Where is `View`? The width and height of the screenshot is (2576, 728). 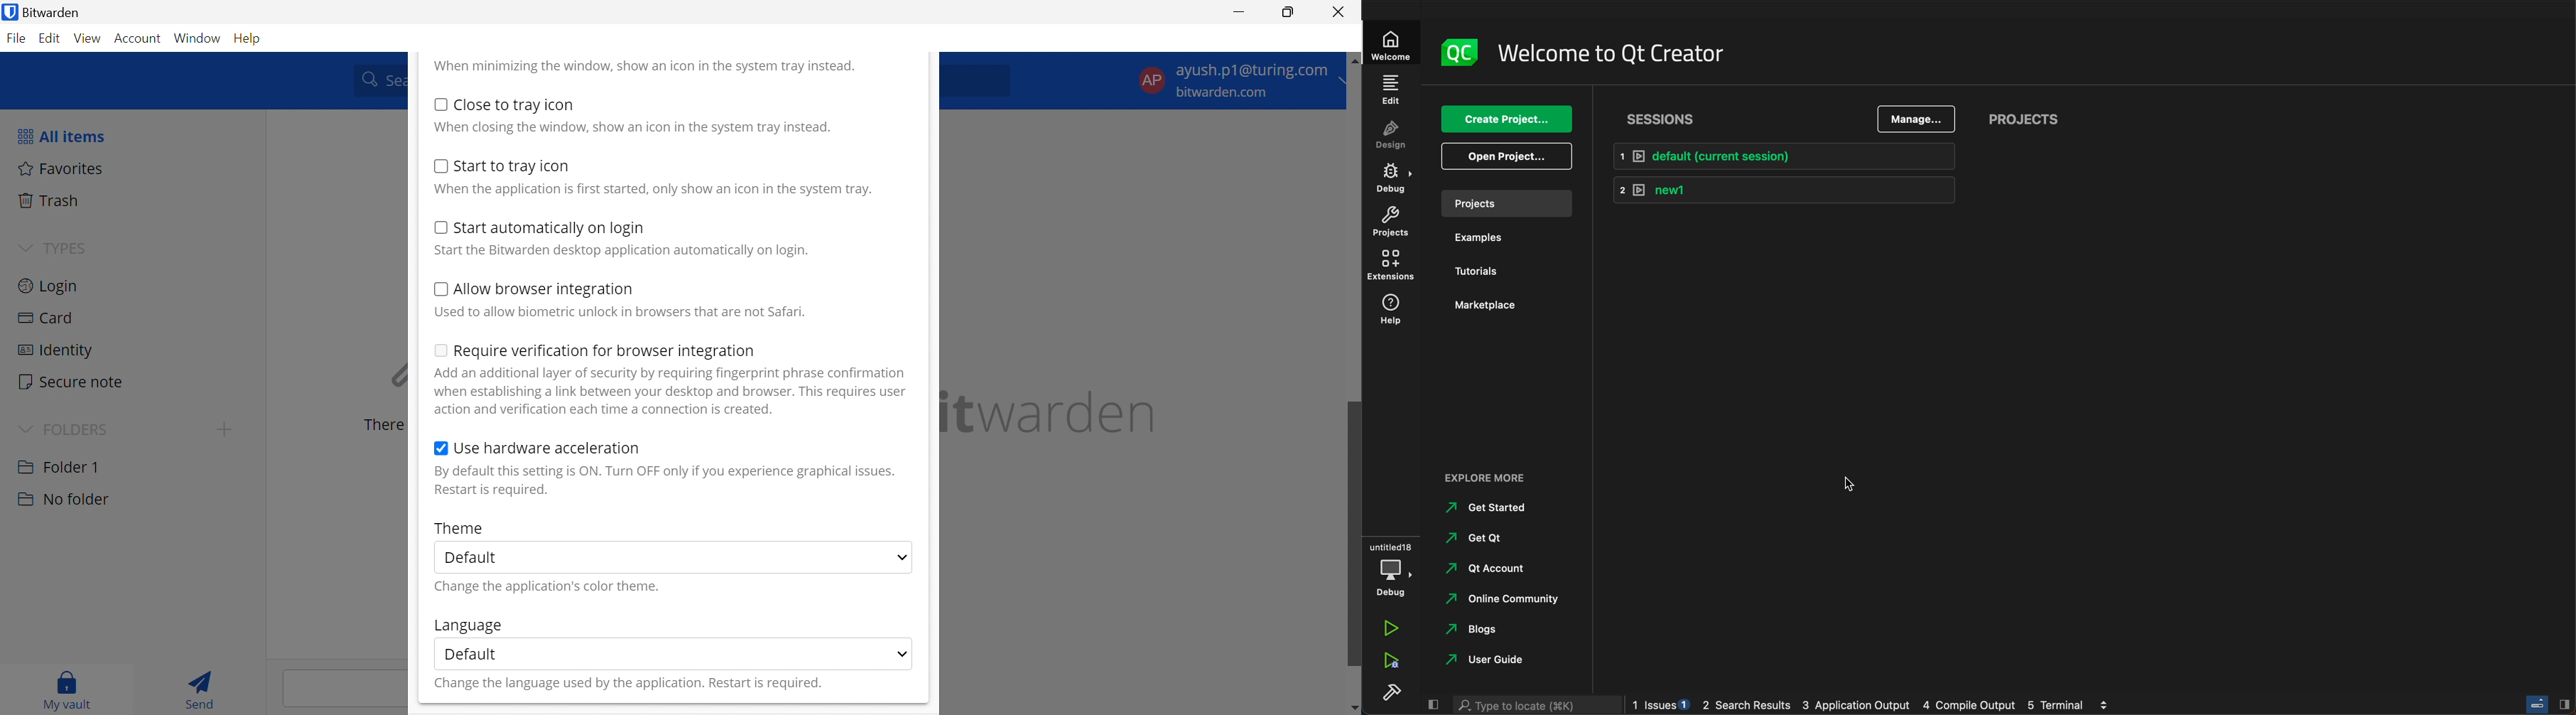 View is located at coordinates (90, 38).